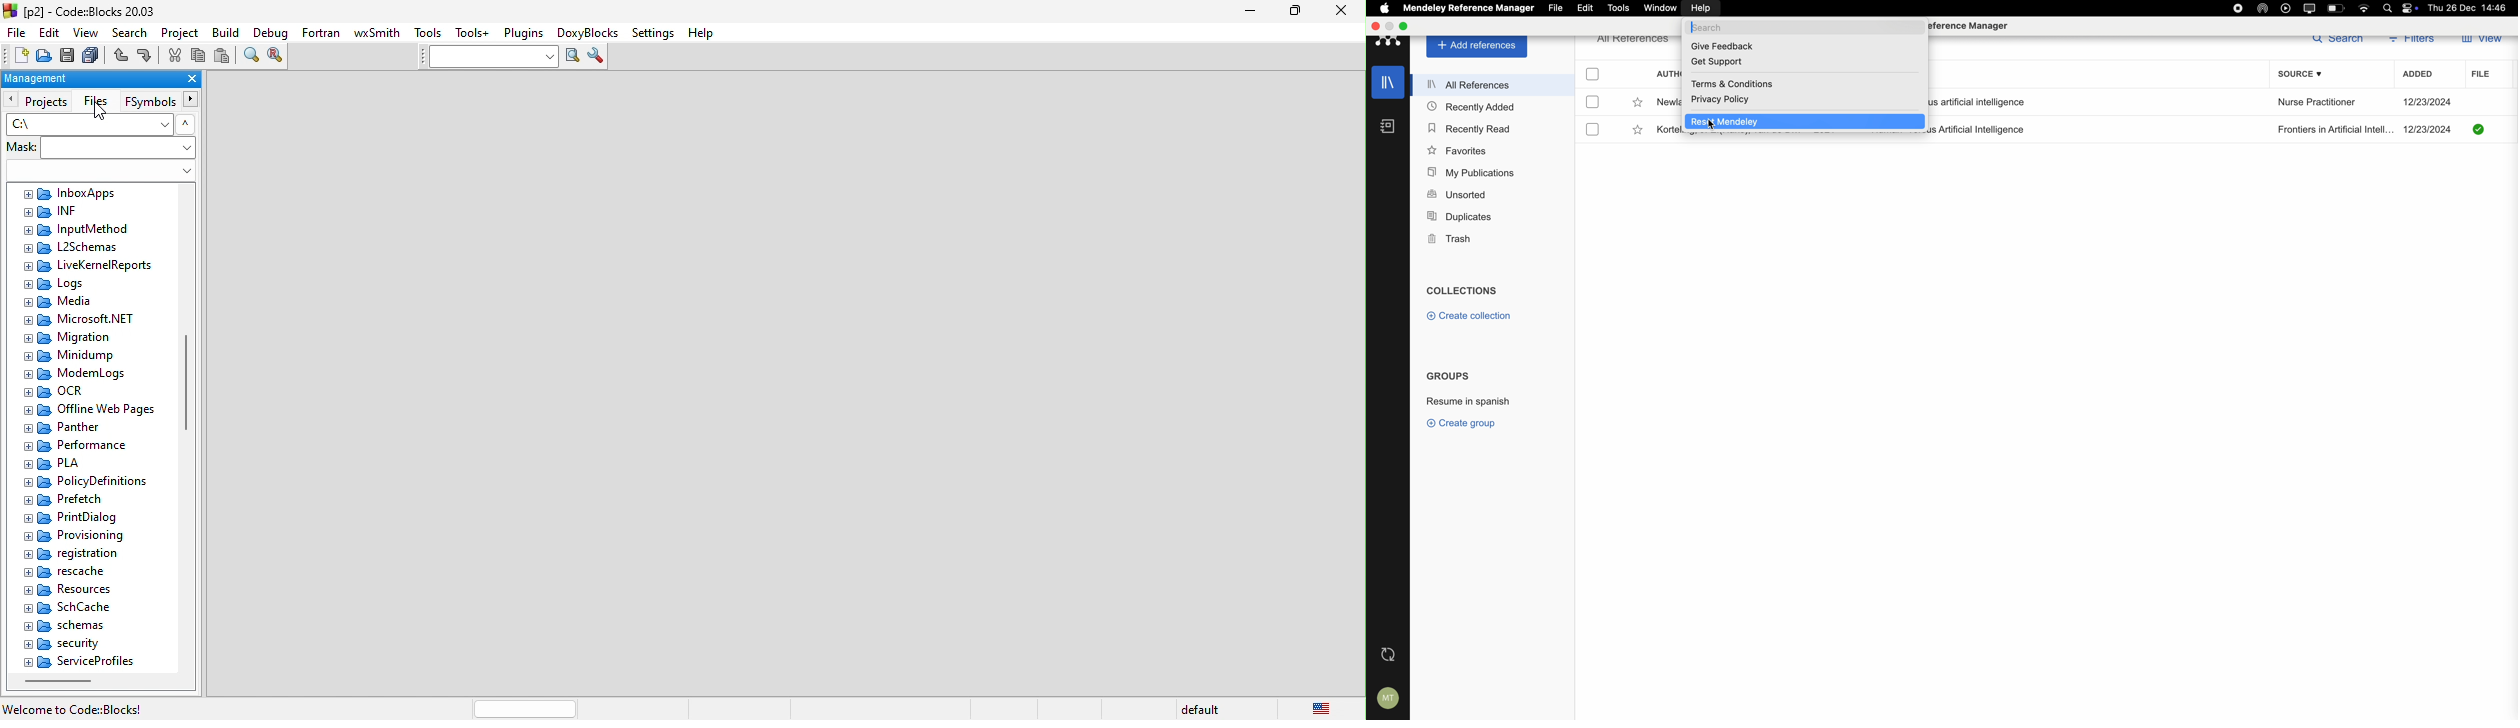 This screenshot has width=2520, height=728. I want to click on offline web pages, so click(93, 409).